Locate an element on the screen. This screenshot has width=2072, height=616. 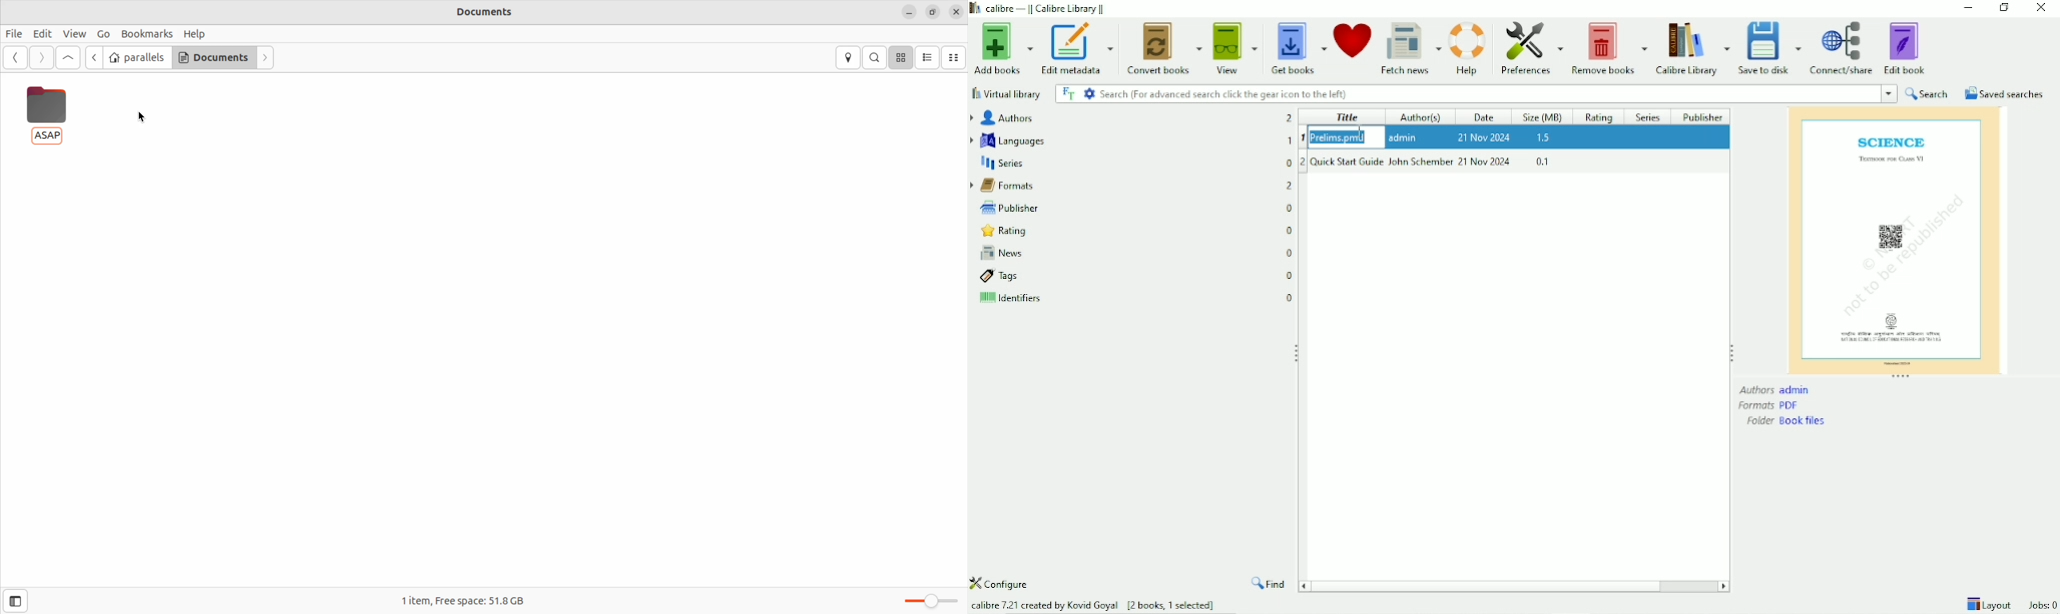
Help is located at coordinates (1468, 48).